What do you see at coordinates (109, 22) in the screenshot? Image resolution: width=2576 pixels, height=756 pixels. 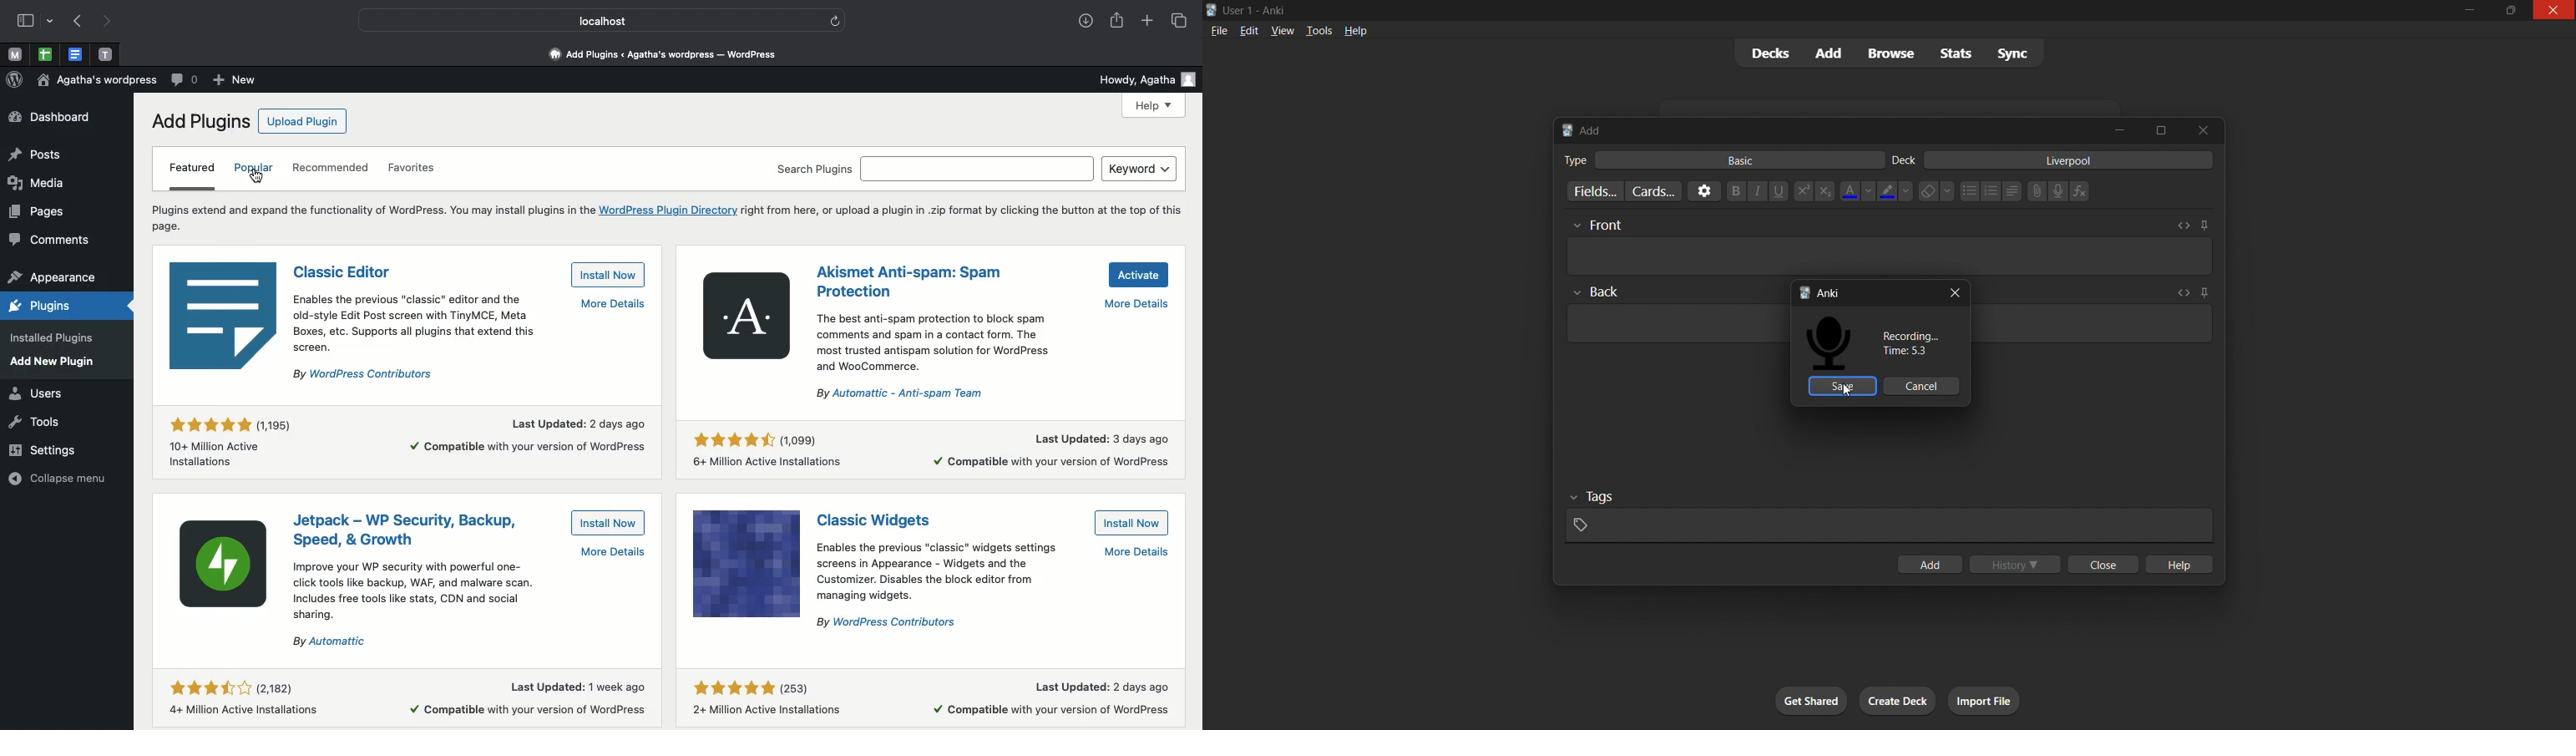 I see `Next page` at bounding box center [109, 22].